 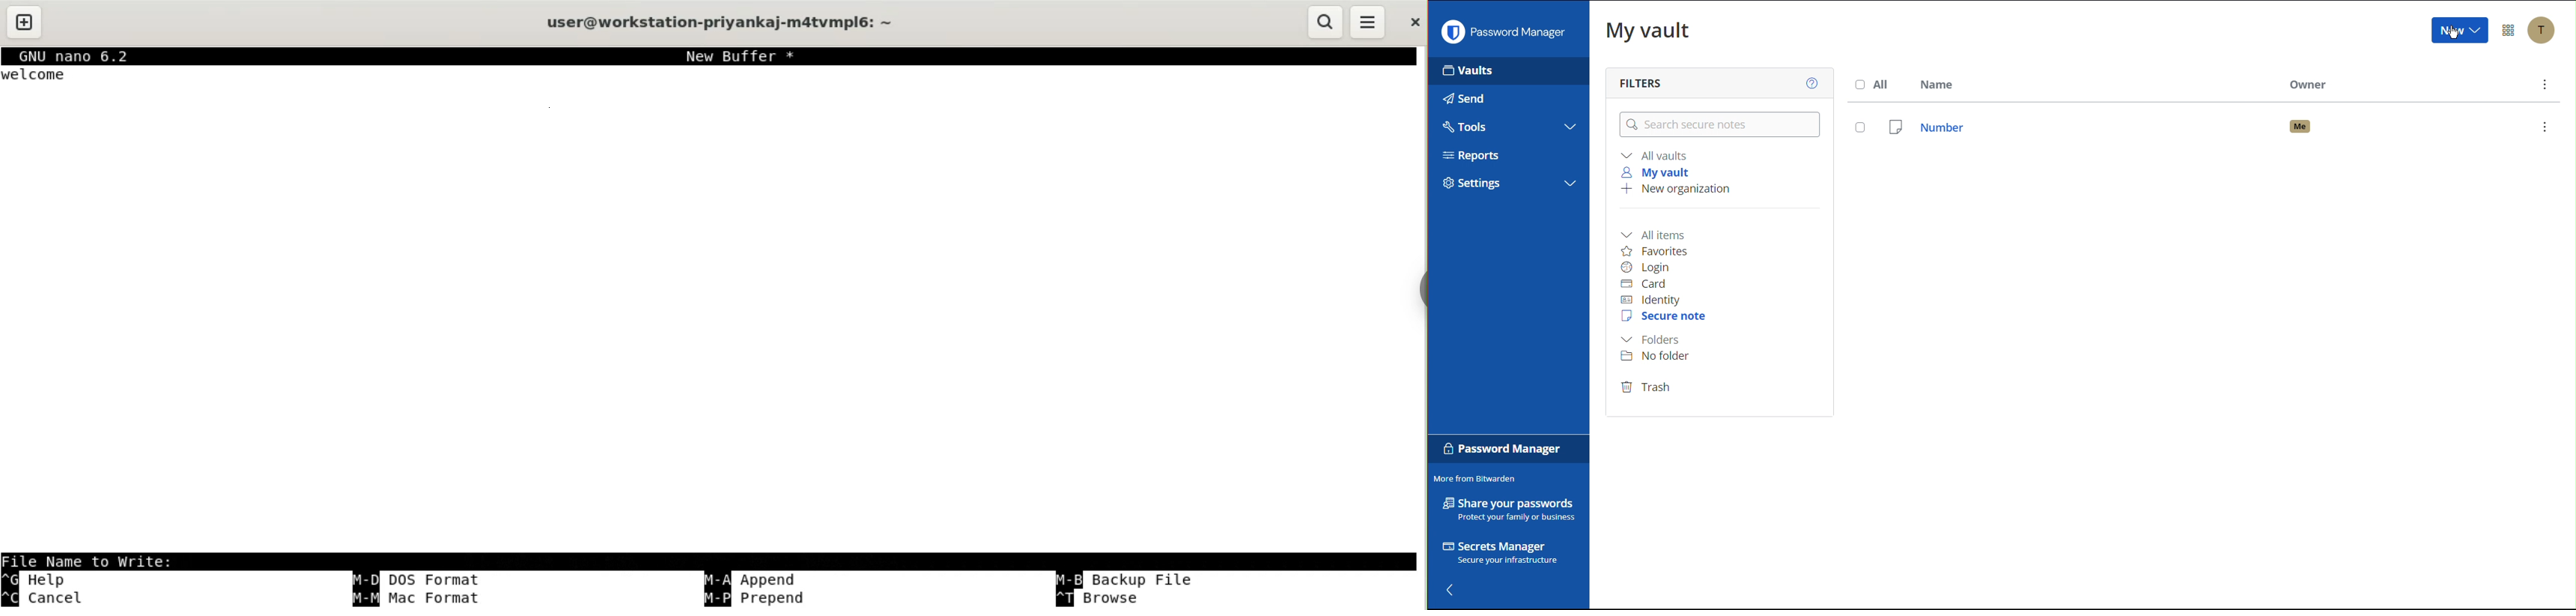 I want to click on GNU nano 6.2, so click(x=79, y=57).